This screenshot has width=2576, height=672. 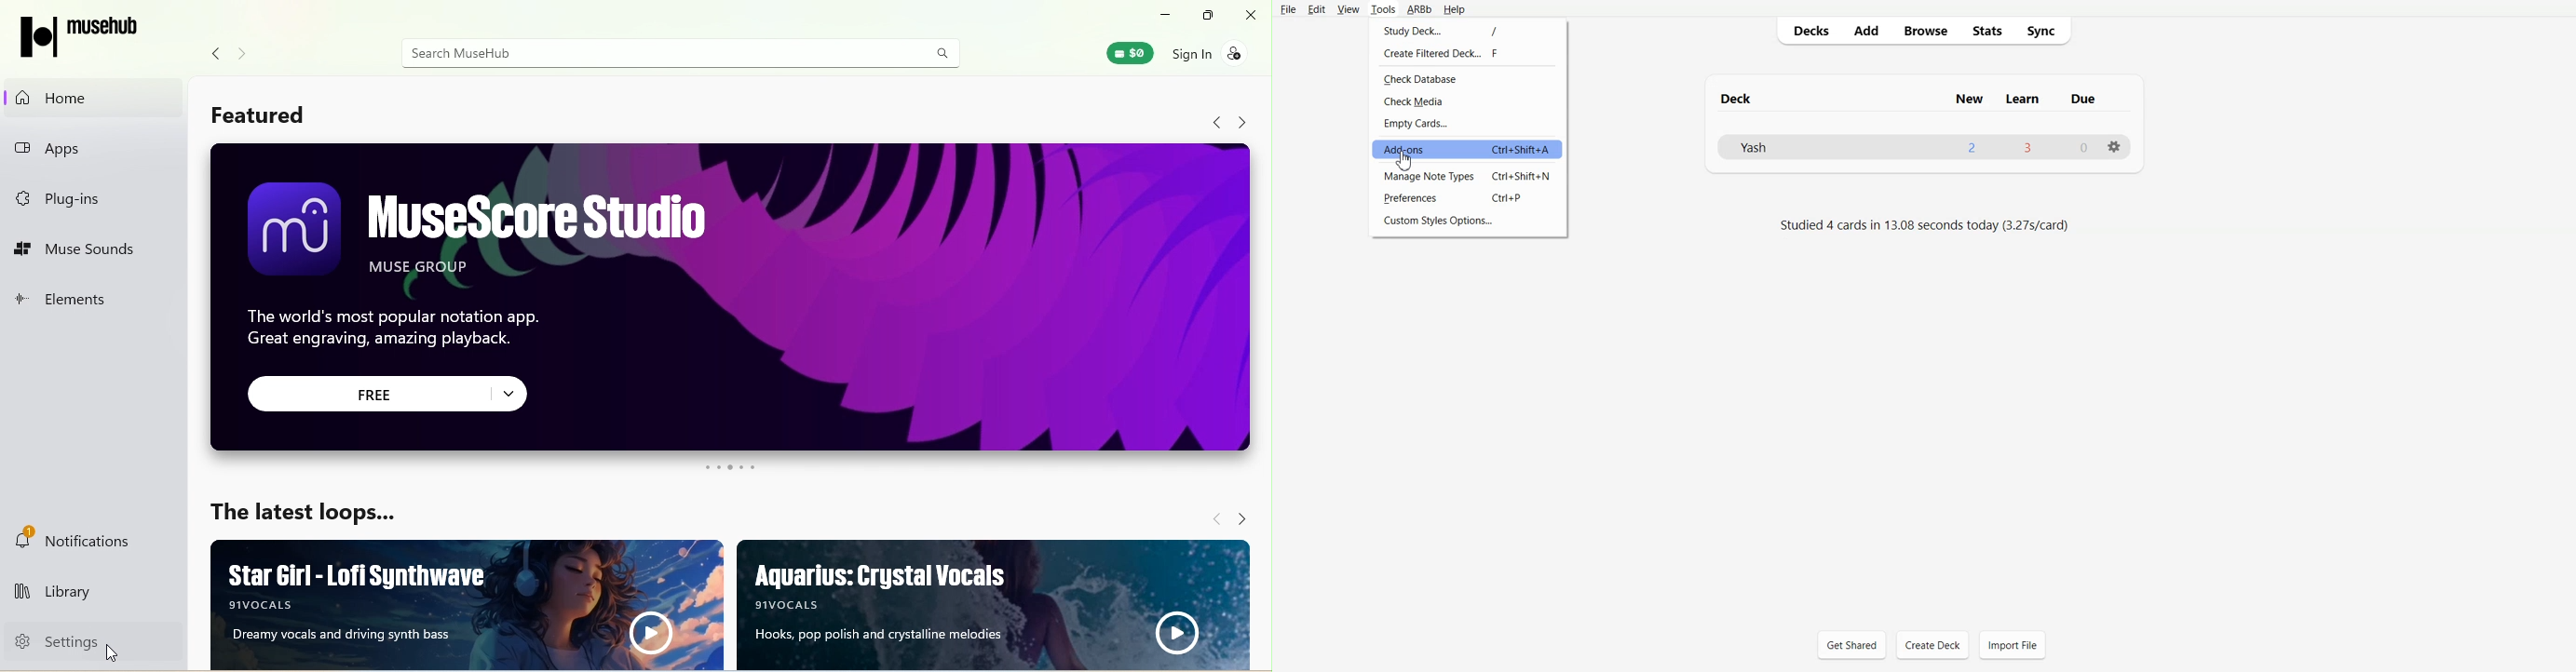 I want to click on MuseHub logo, so click(x=90, y=38).